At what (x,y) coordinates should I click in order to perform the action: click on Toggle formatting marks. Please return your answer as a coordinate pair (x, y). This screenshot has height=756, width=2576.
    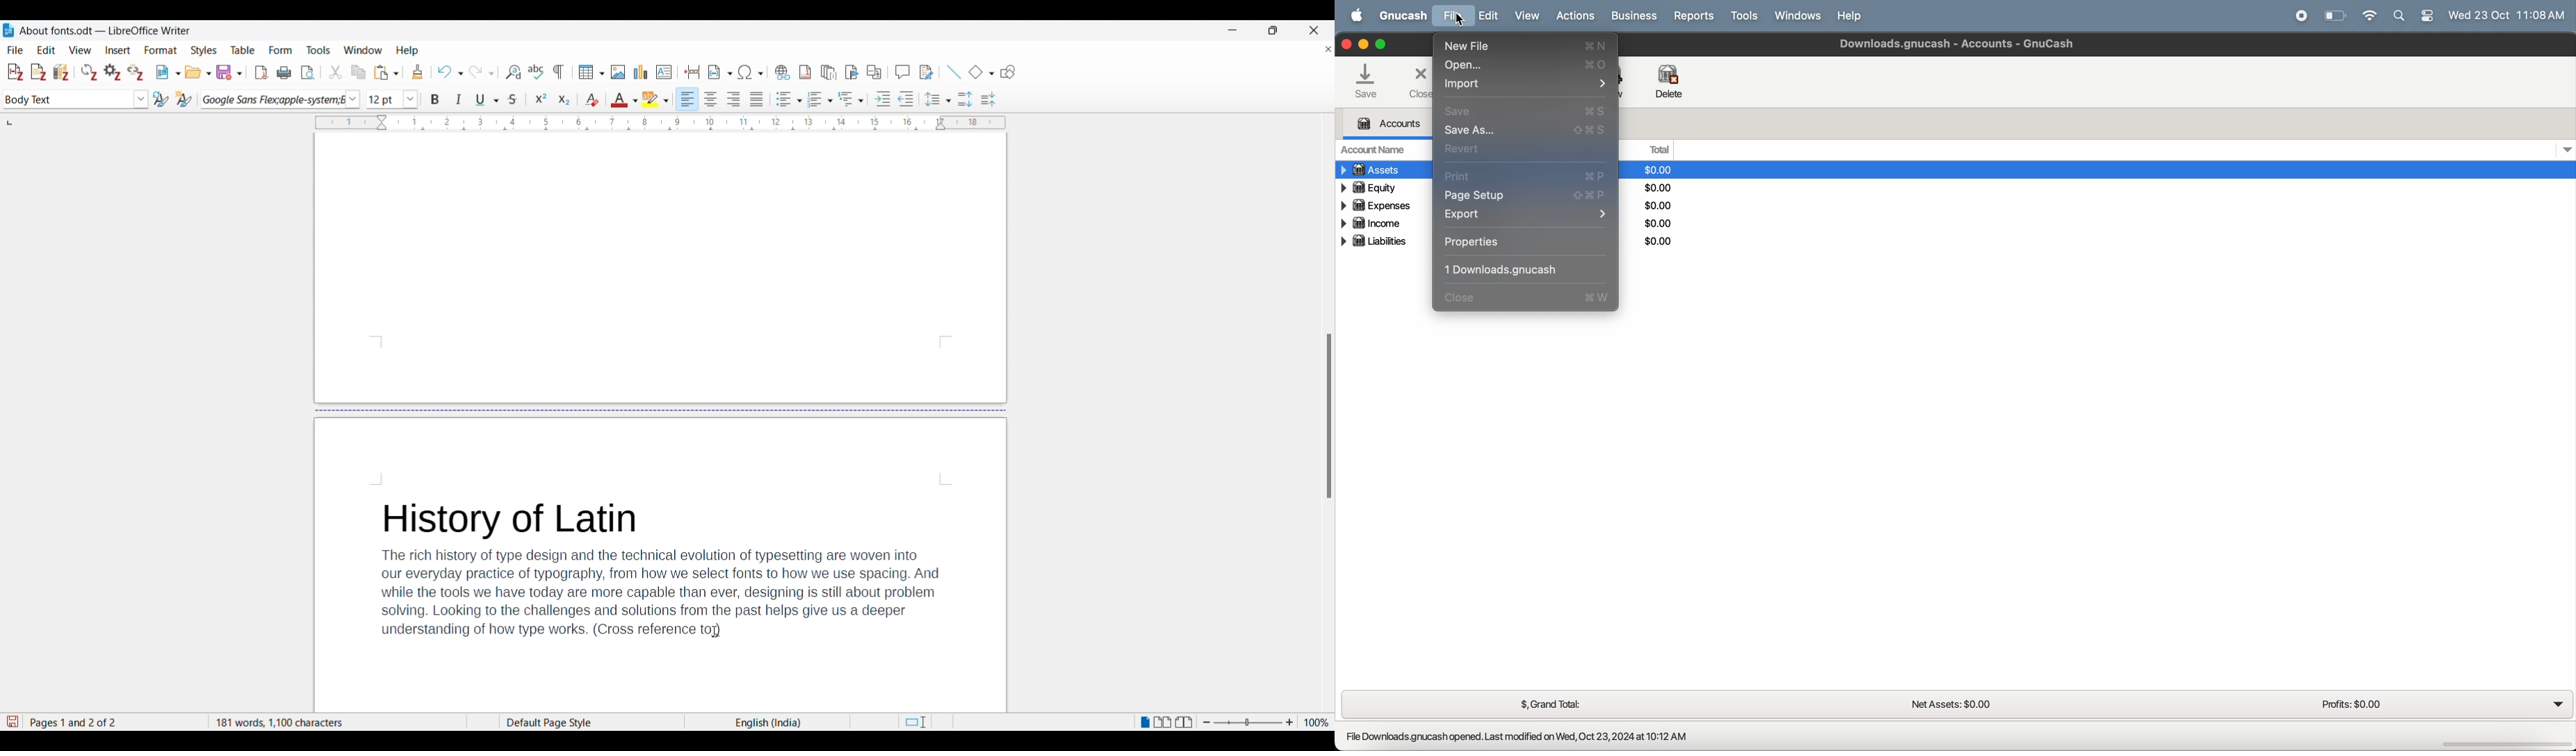
    Looking at the image, I should click on (559, 72).